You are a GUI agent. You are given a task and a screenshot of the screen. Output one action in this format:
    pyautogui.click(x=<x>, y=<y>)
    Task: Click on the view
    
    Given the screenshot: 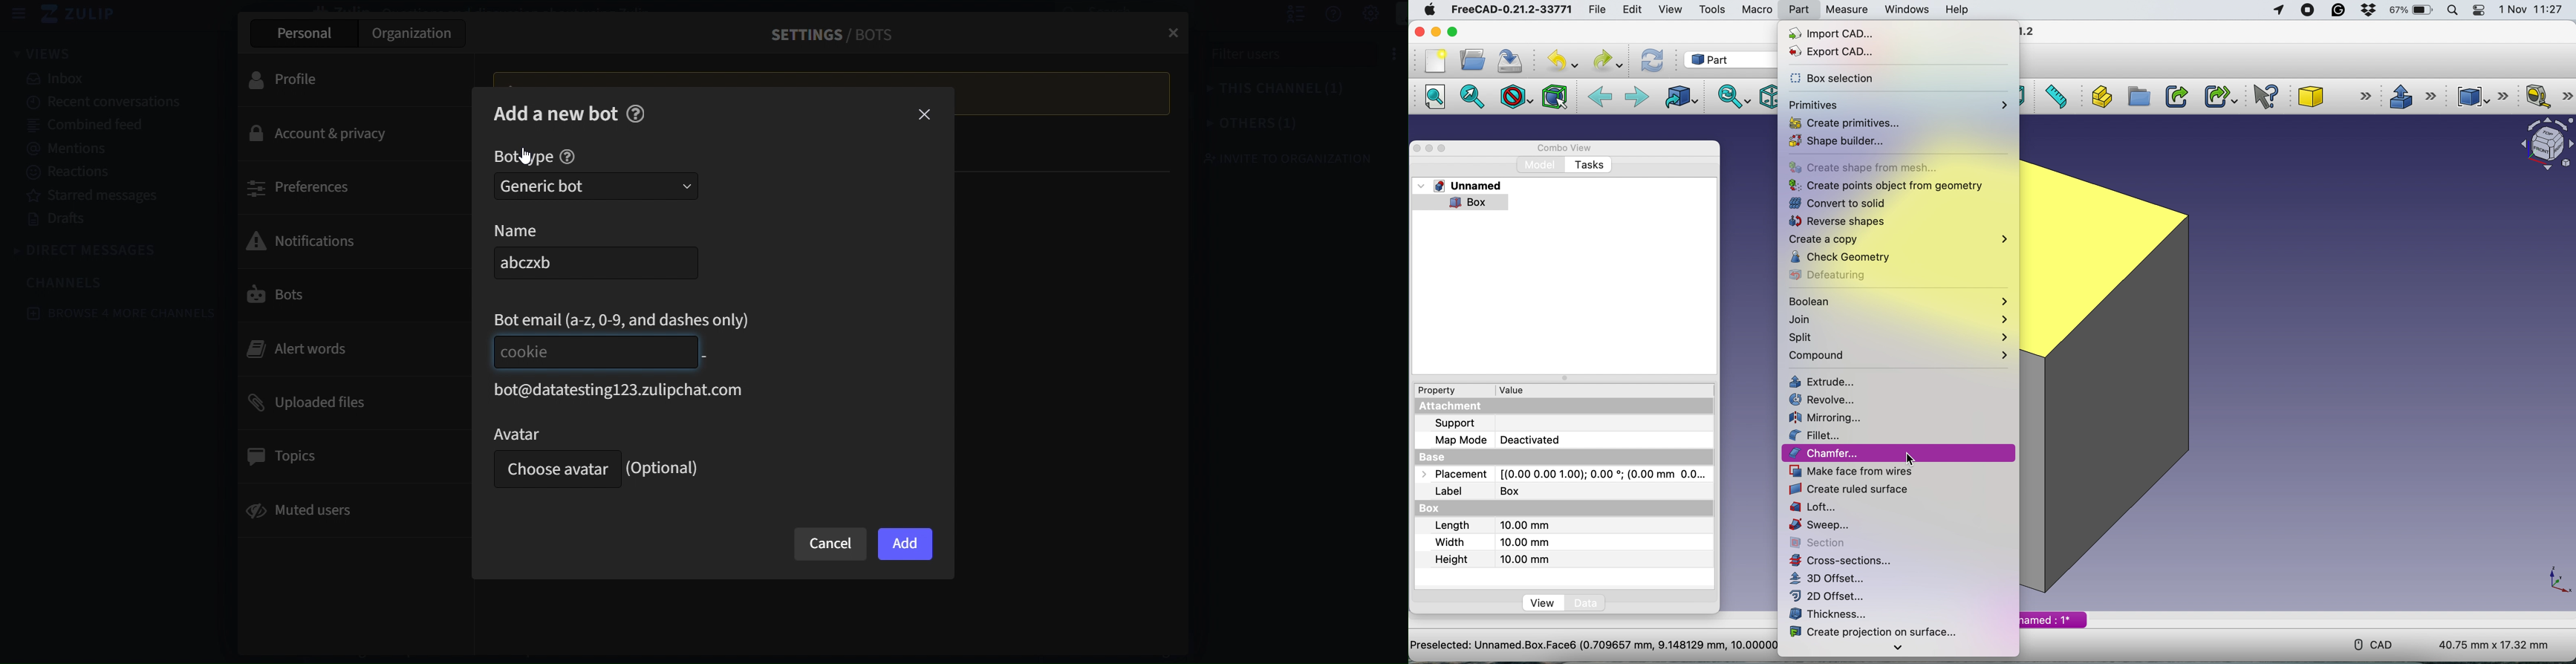 What is the action you would take?
    pyautogui.click(x=43, y=53)
    